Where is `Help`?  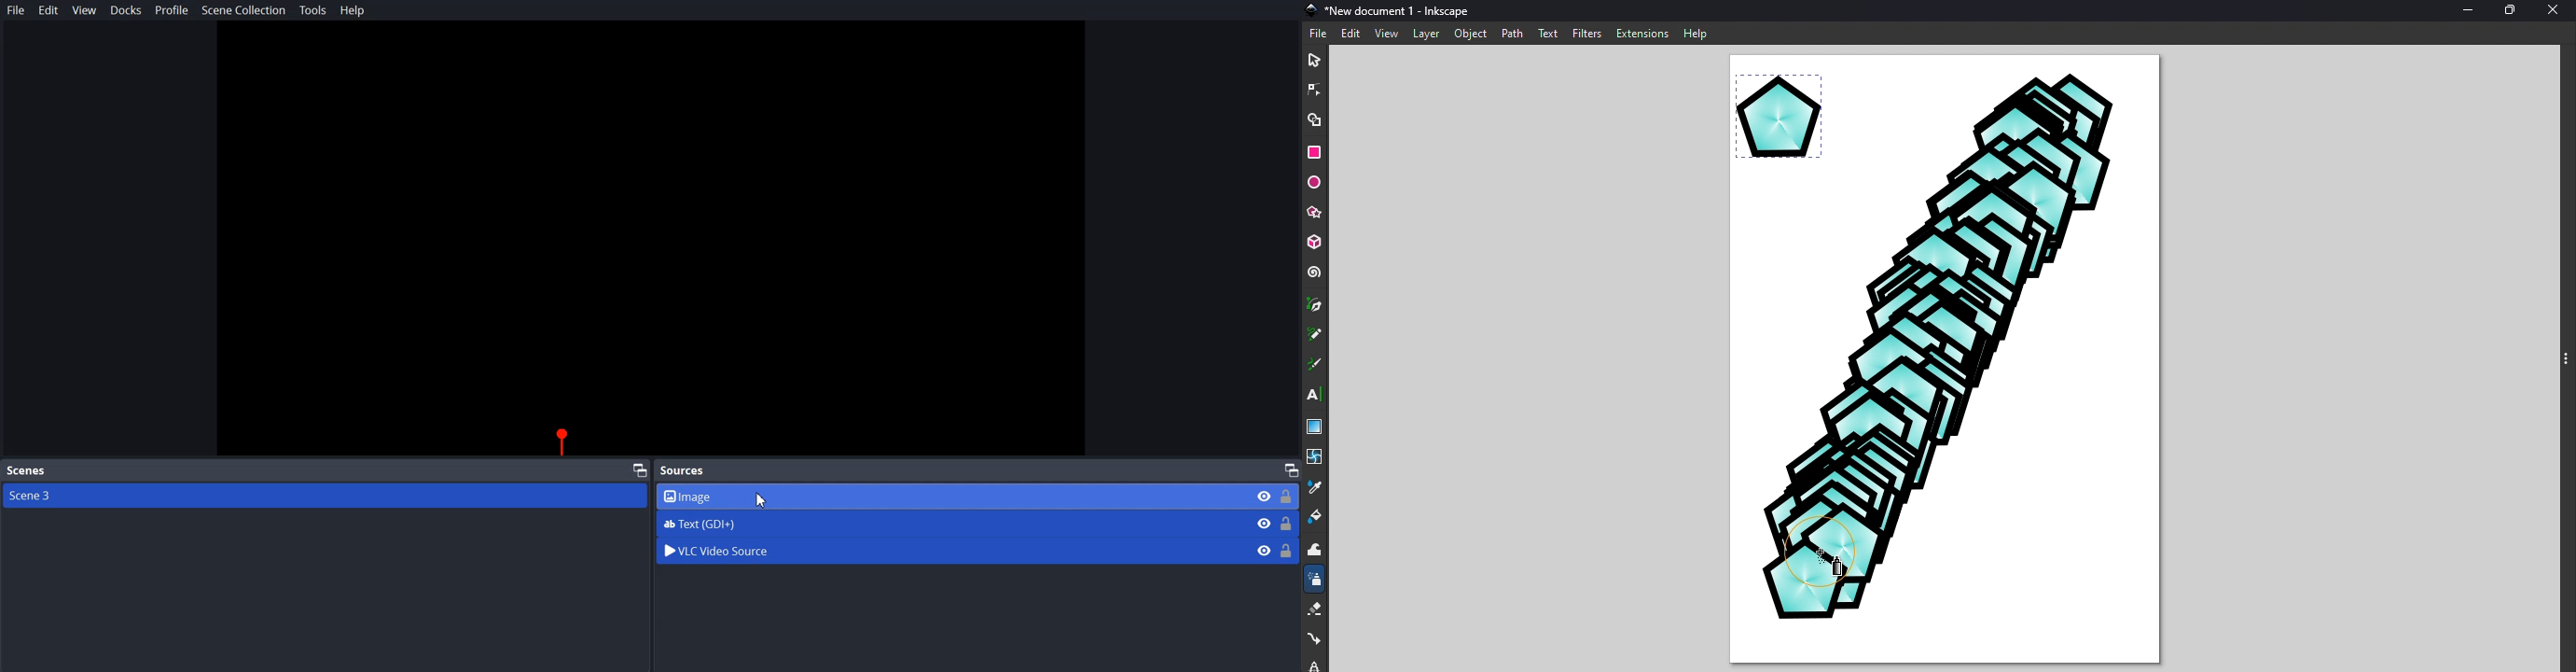 Help is located at coordinates (1696, 33).